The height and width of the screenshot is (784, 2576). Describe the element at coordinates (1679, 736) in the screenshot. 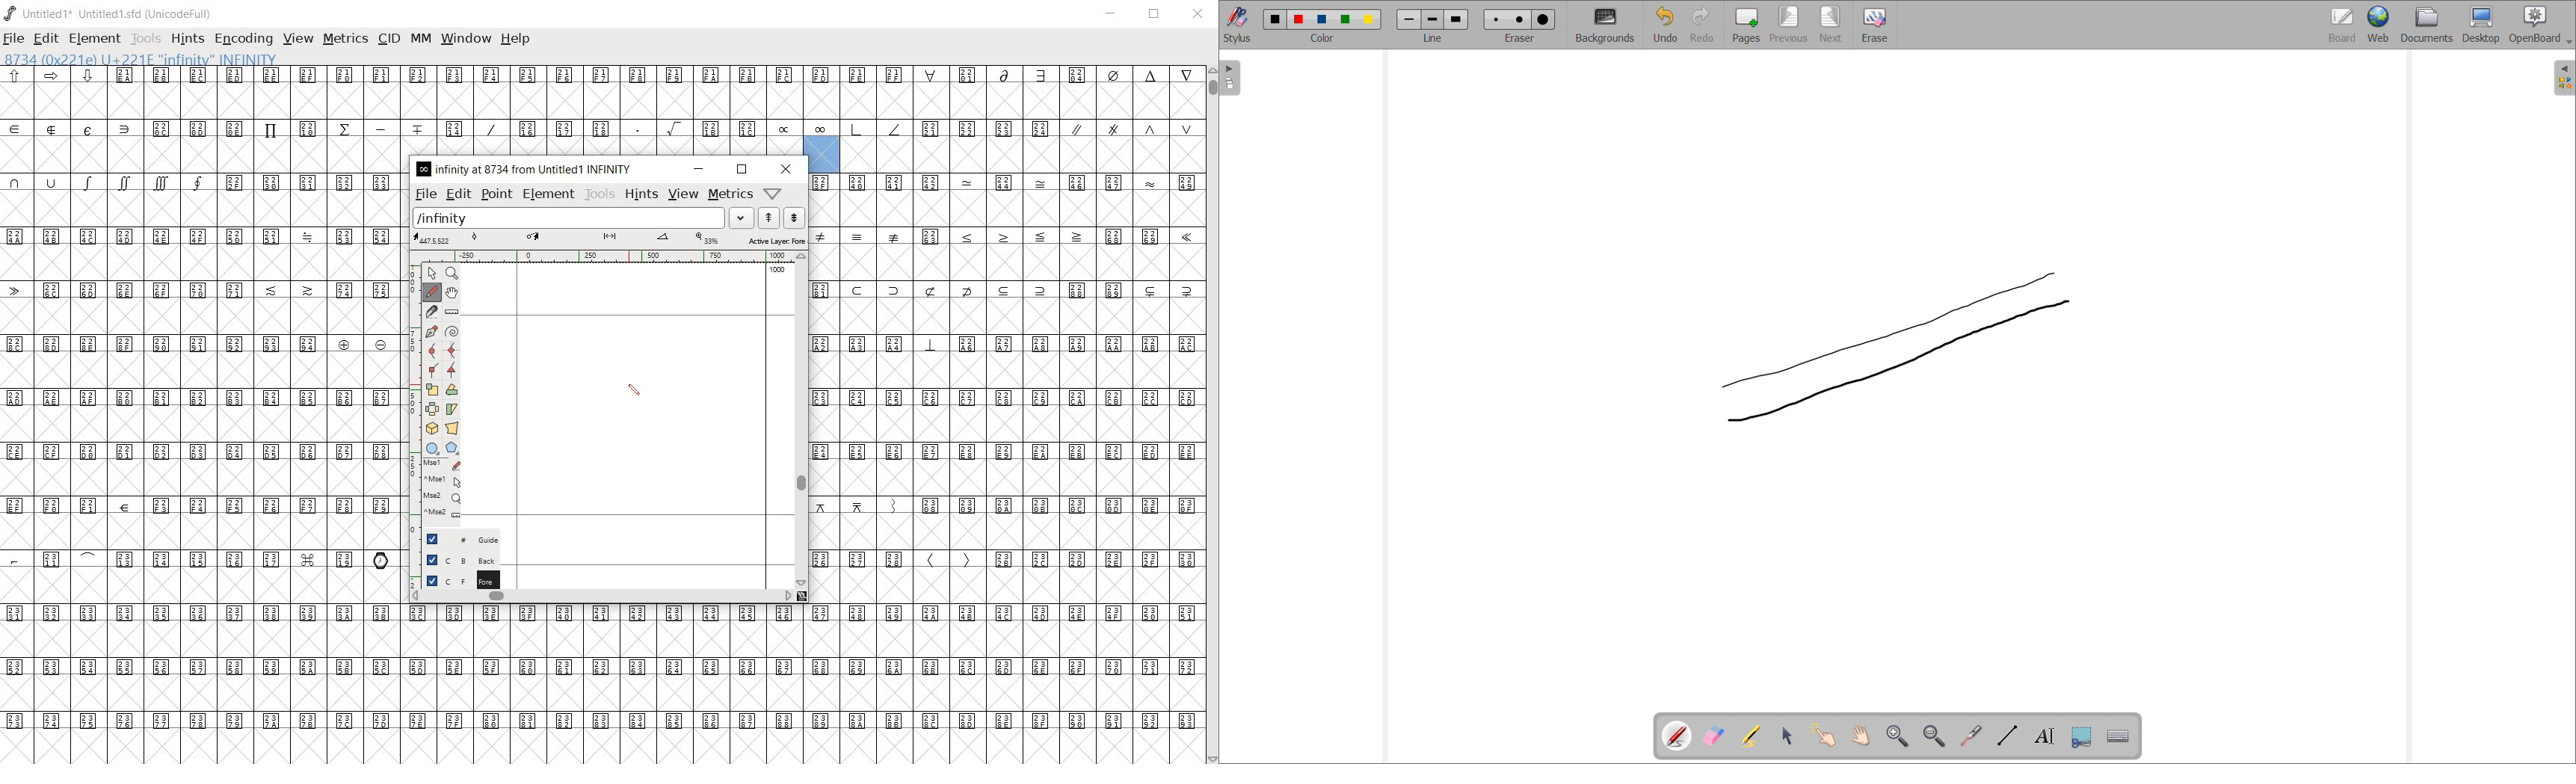

I see `pen tool` at that location.